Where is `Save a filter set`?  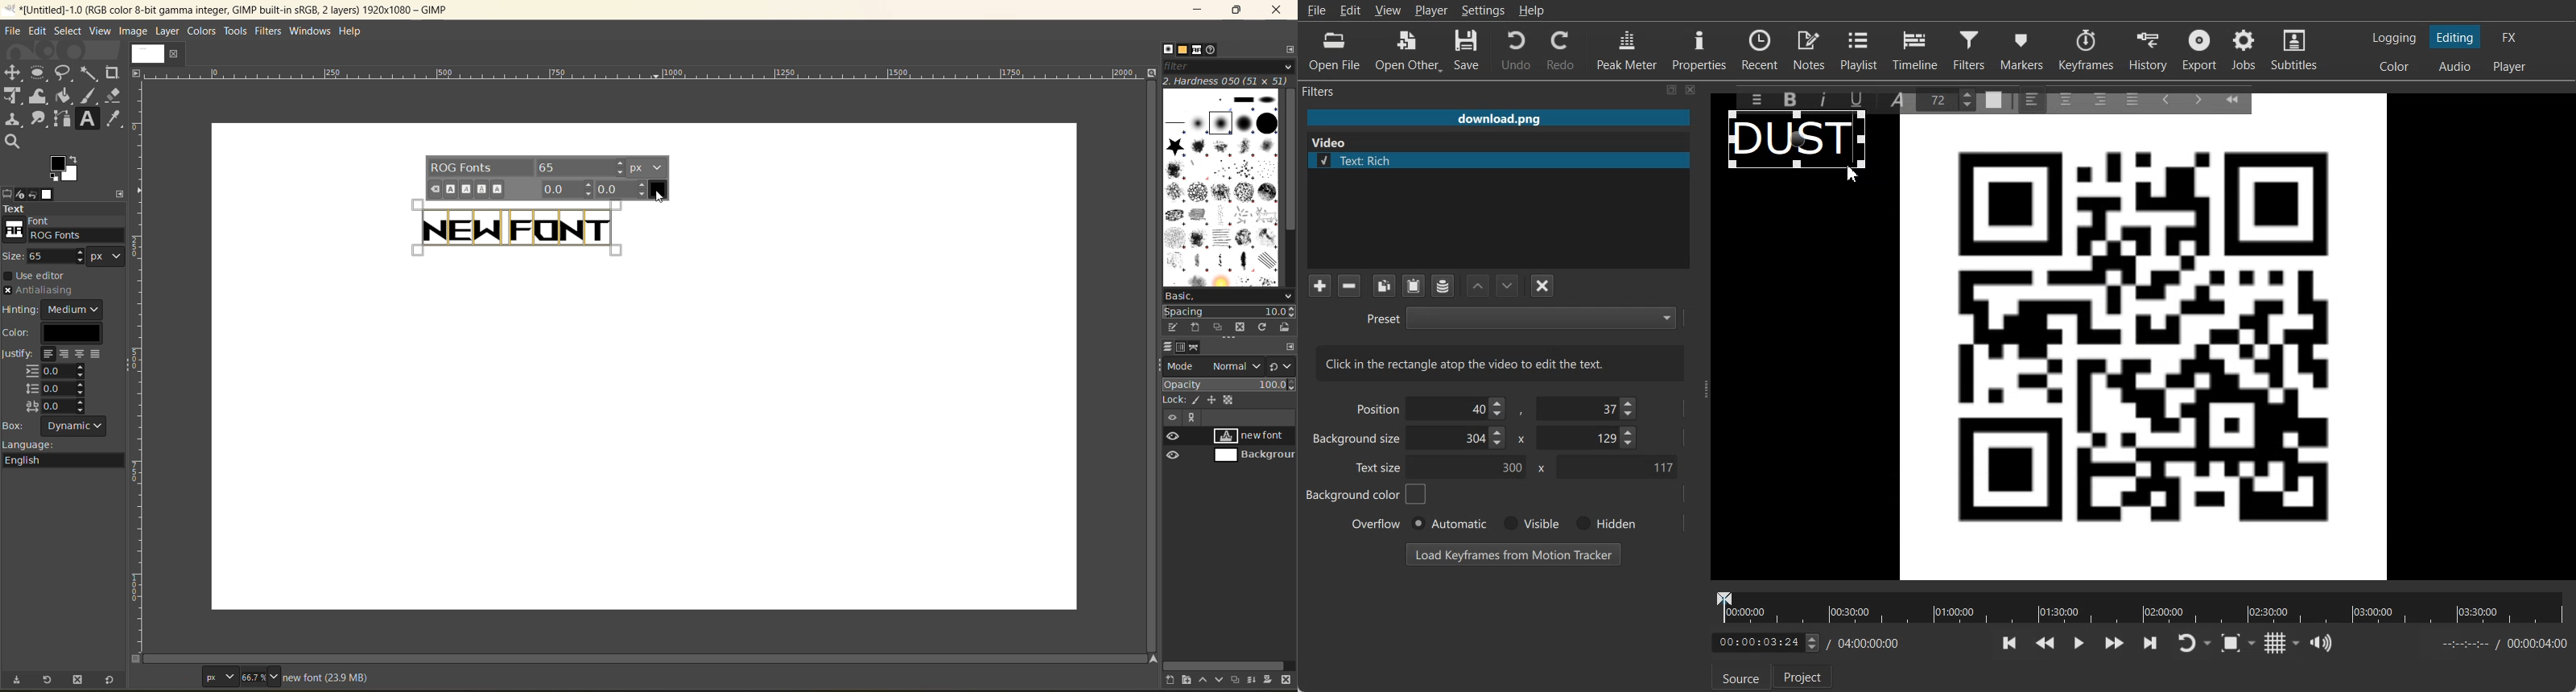
Save a filter set is located at coordinates (1442, 286).